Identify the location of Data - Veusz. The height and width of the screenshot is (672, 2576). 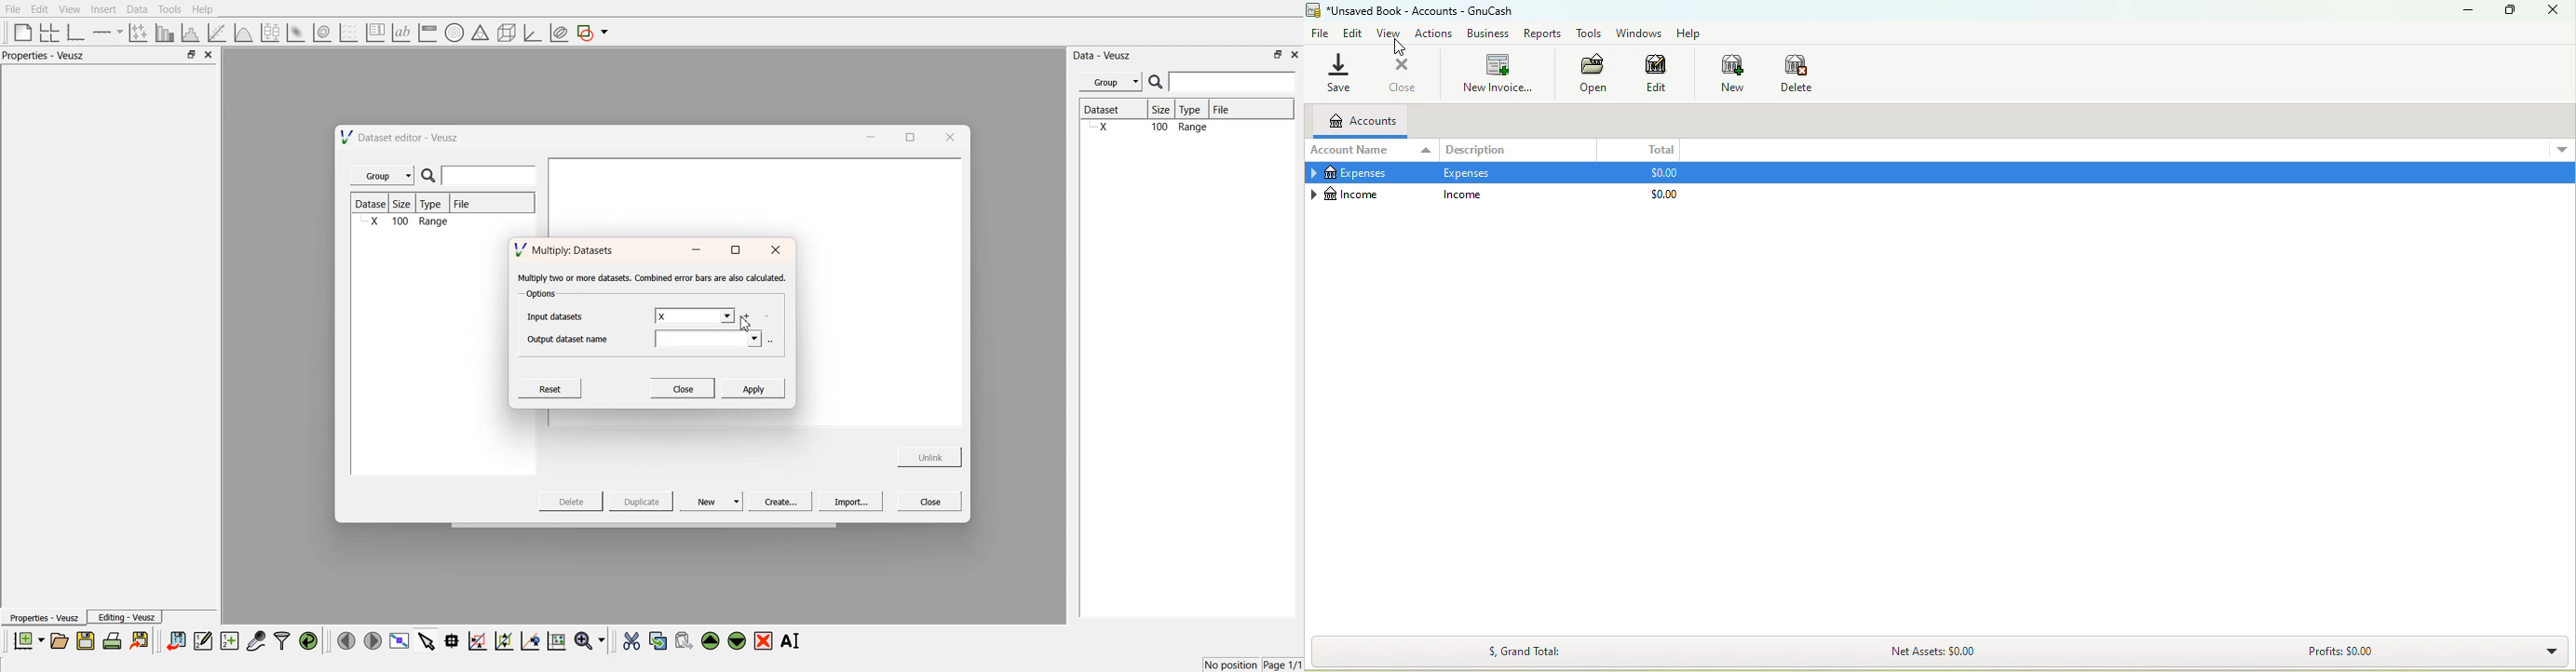
(1103, 56).